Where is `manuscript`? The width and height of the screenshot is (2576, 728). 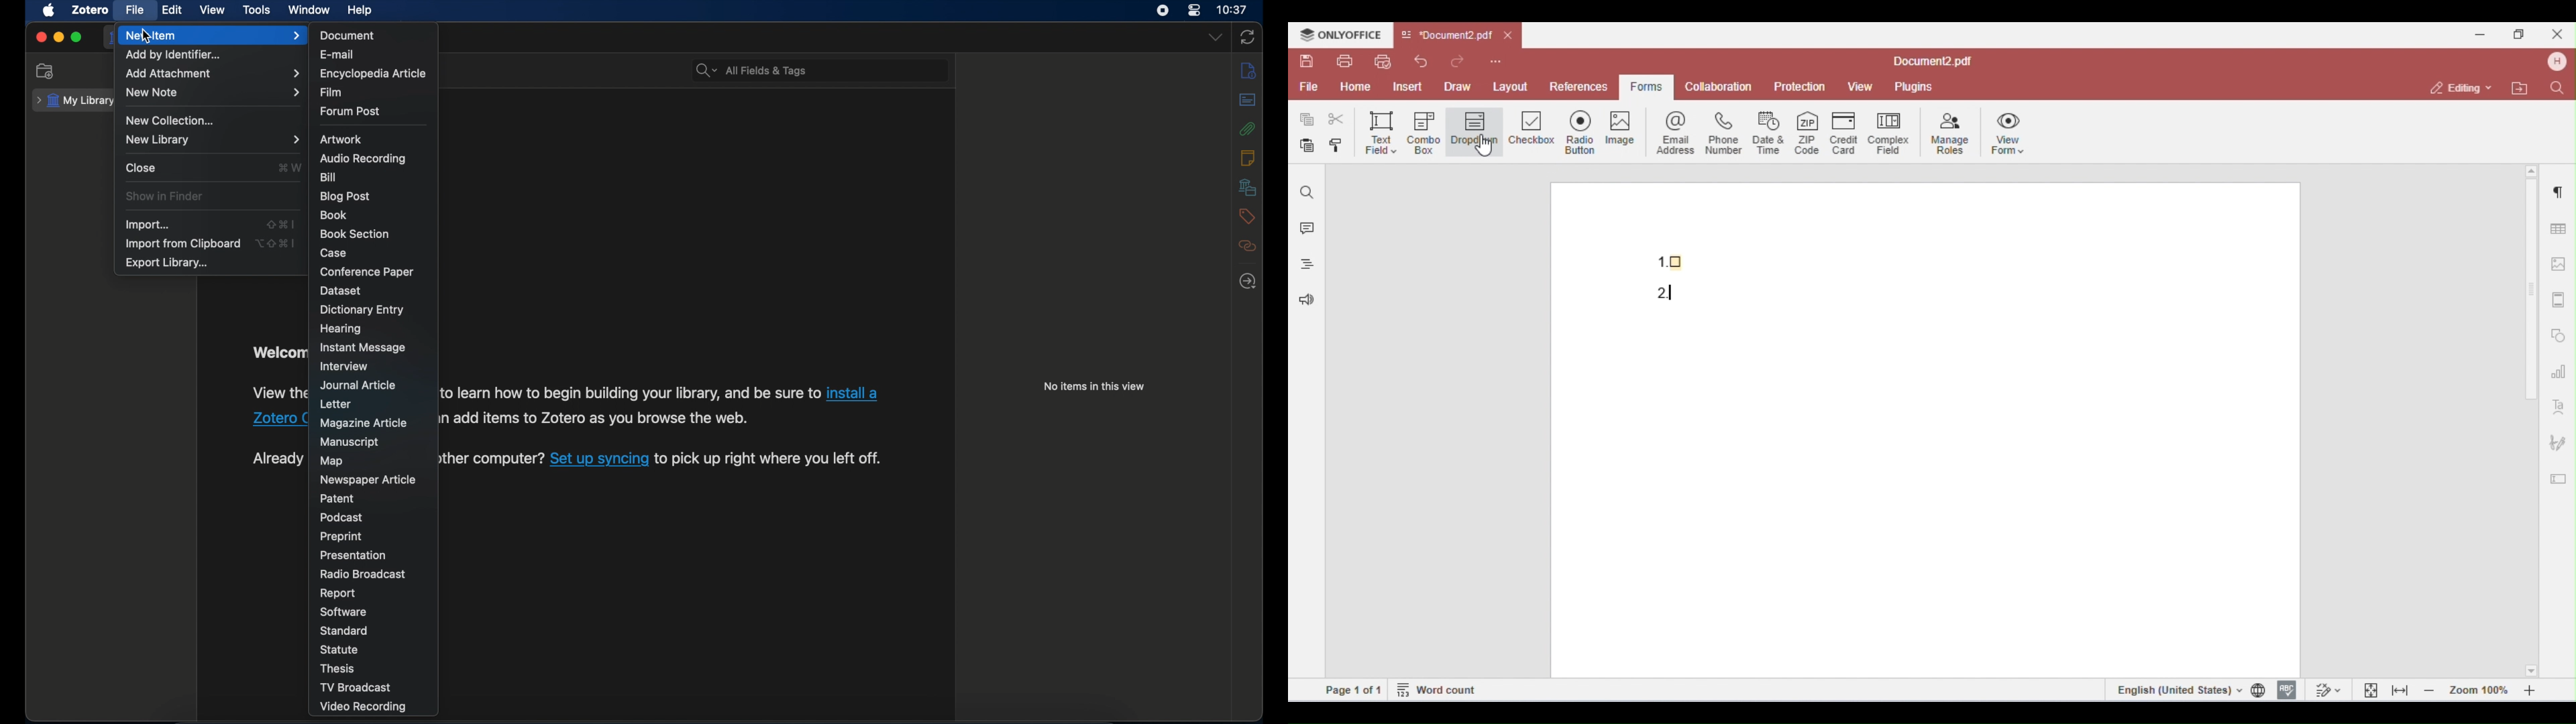
manuscript is located at coordinates (350, 442).